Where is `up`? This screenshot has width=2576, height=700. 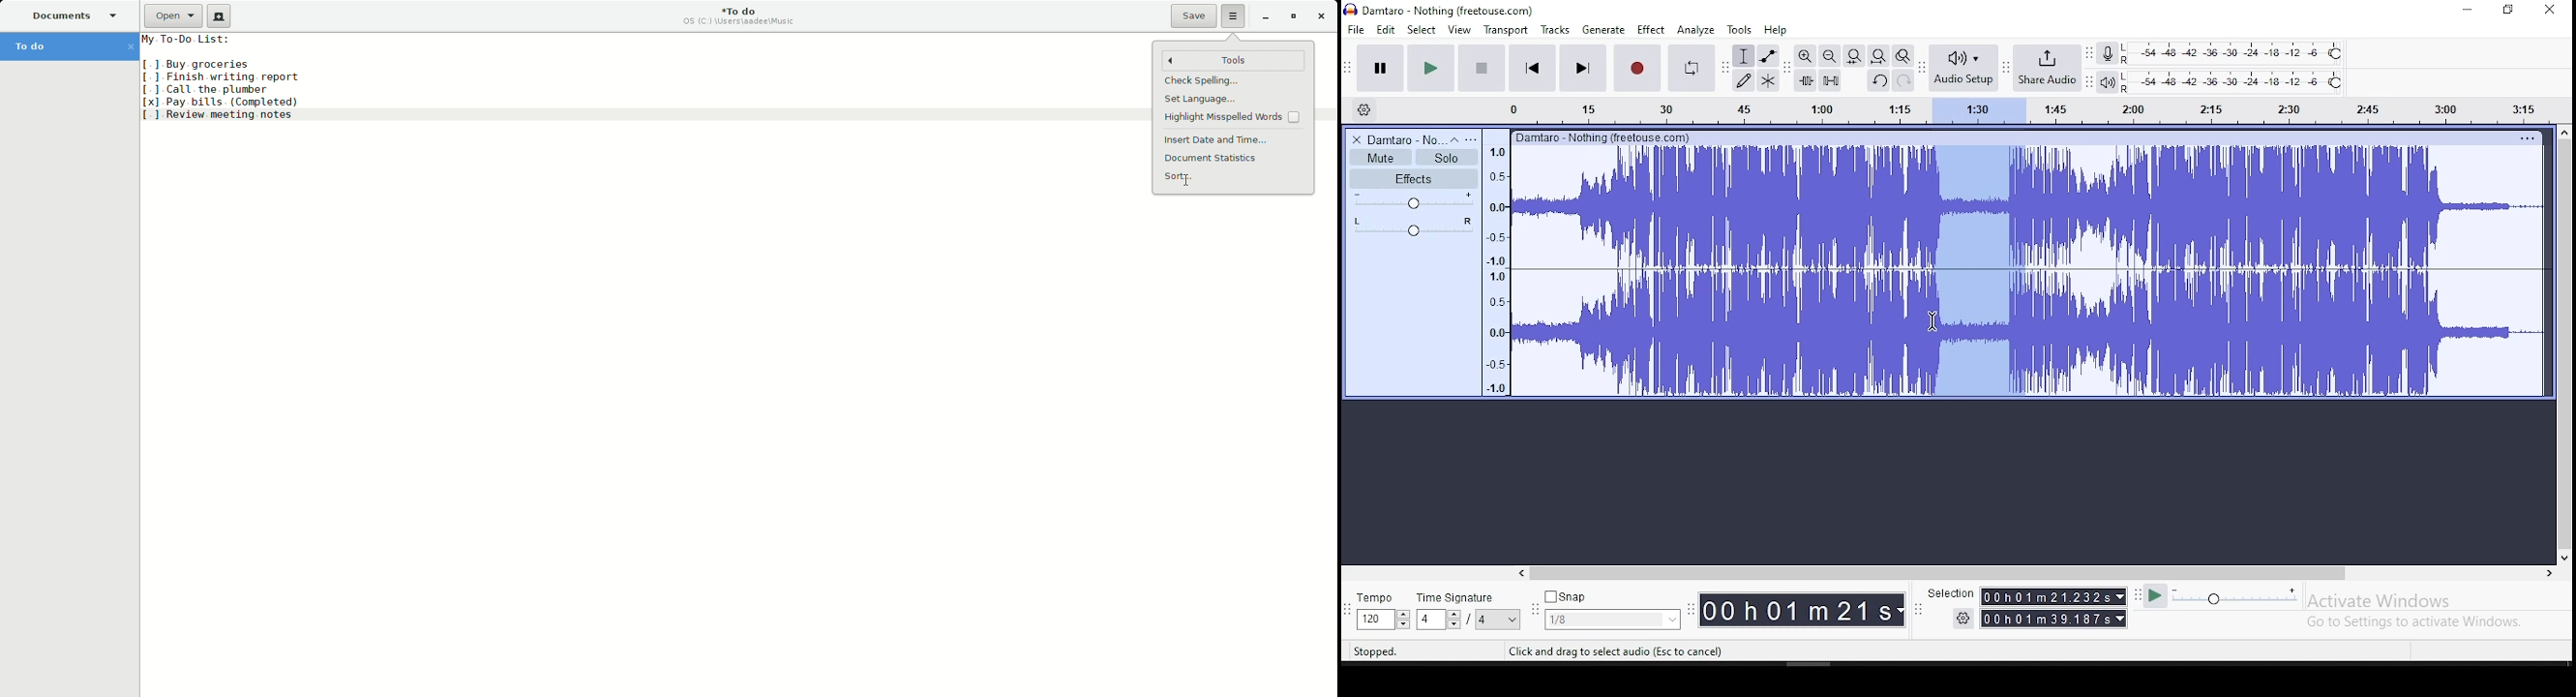
up is located at coordinates (2563, 132).